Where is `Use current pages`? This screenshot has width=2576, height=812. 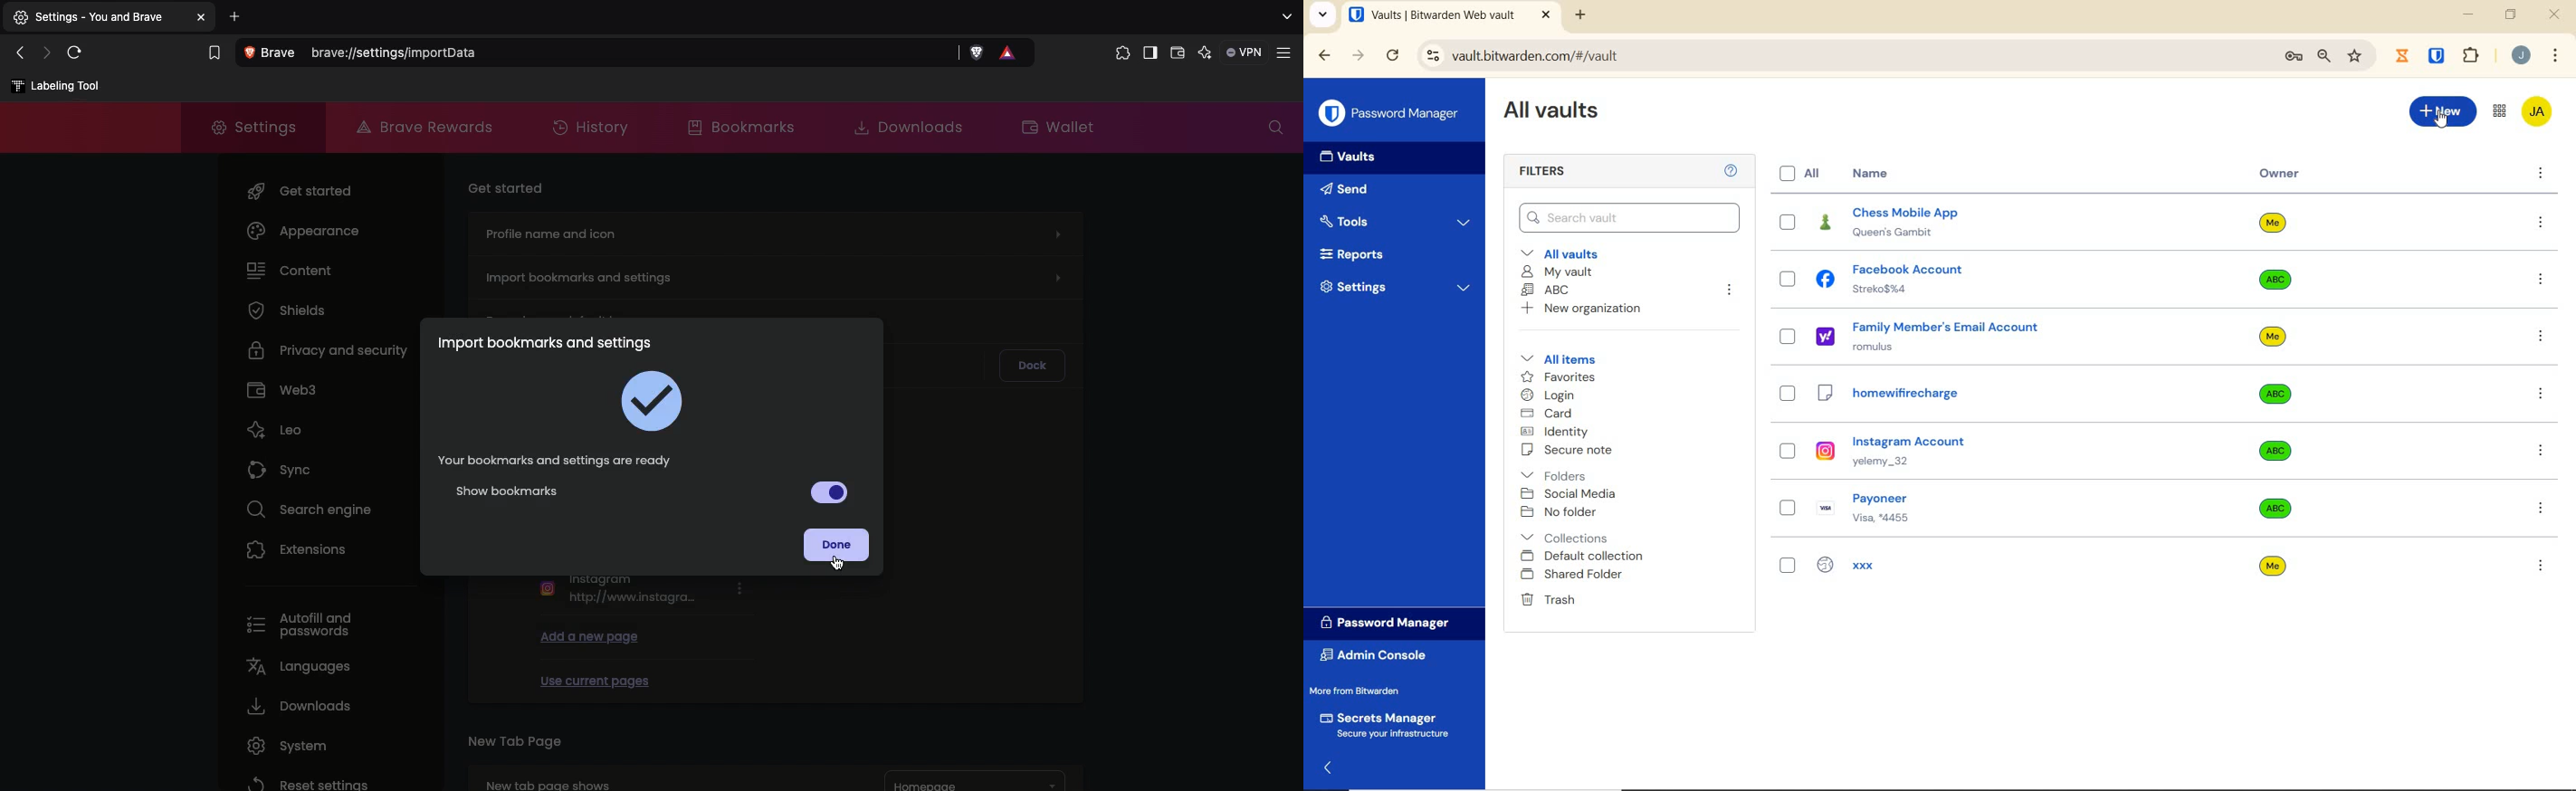
Use current pages is located at coordinates (594, 678).